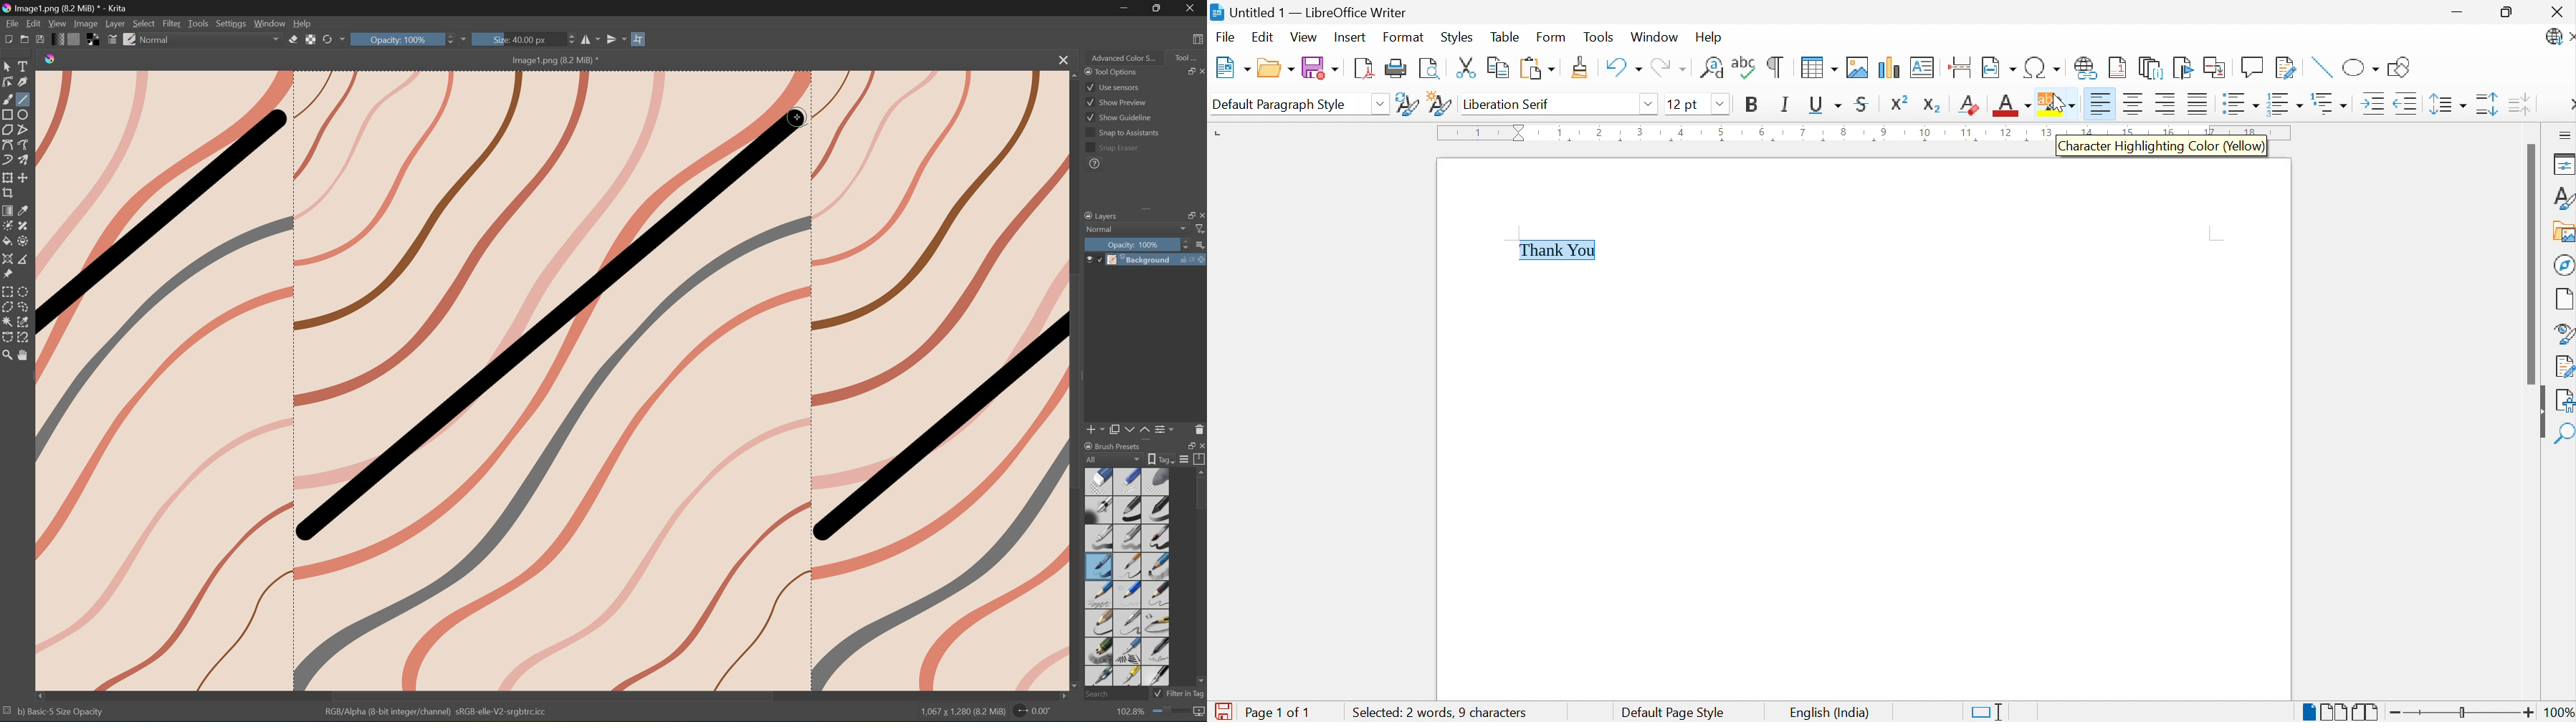 The width and height of the screenshot is (2576, 728). Describe the element at coordinates (1320, 68) in the screenshot. I see `Save` at that location.